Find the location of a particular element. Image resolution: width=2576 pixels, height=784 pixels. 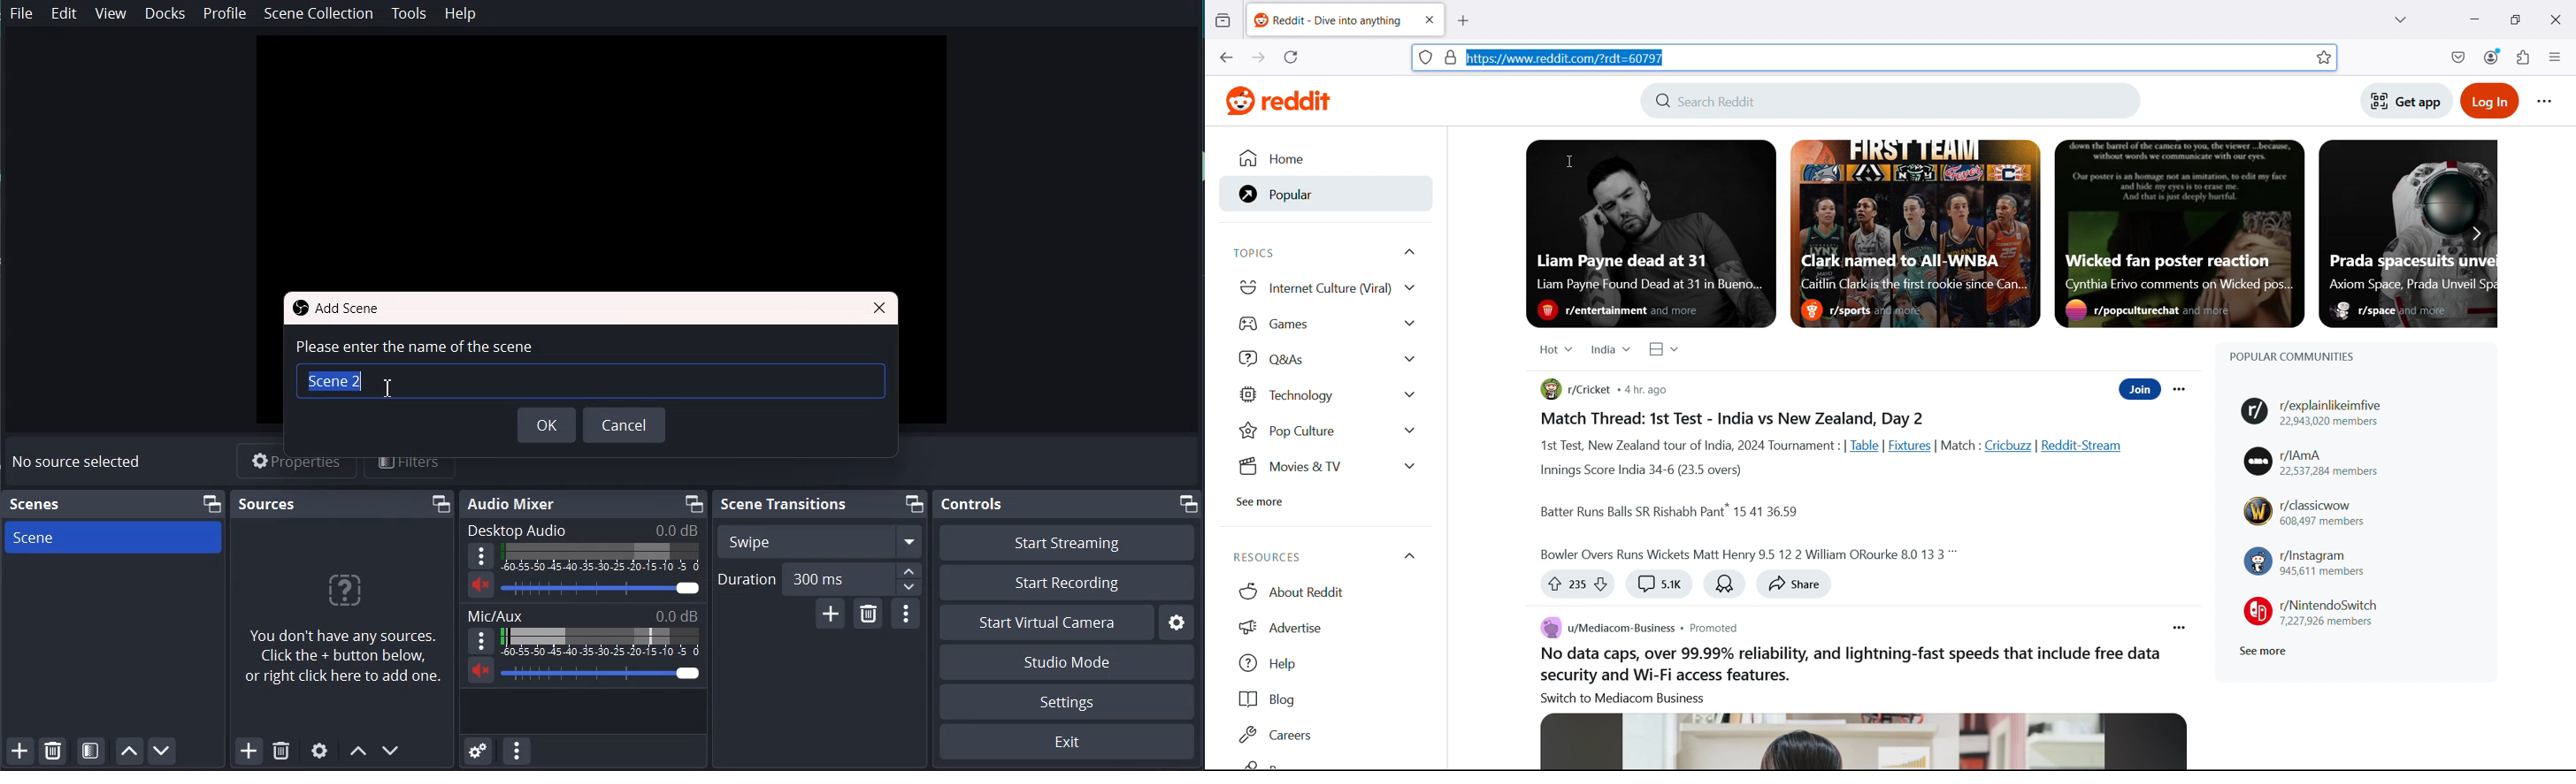

Advance Audio Properties is located at coordinates (479, 749).